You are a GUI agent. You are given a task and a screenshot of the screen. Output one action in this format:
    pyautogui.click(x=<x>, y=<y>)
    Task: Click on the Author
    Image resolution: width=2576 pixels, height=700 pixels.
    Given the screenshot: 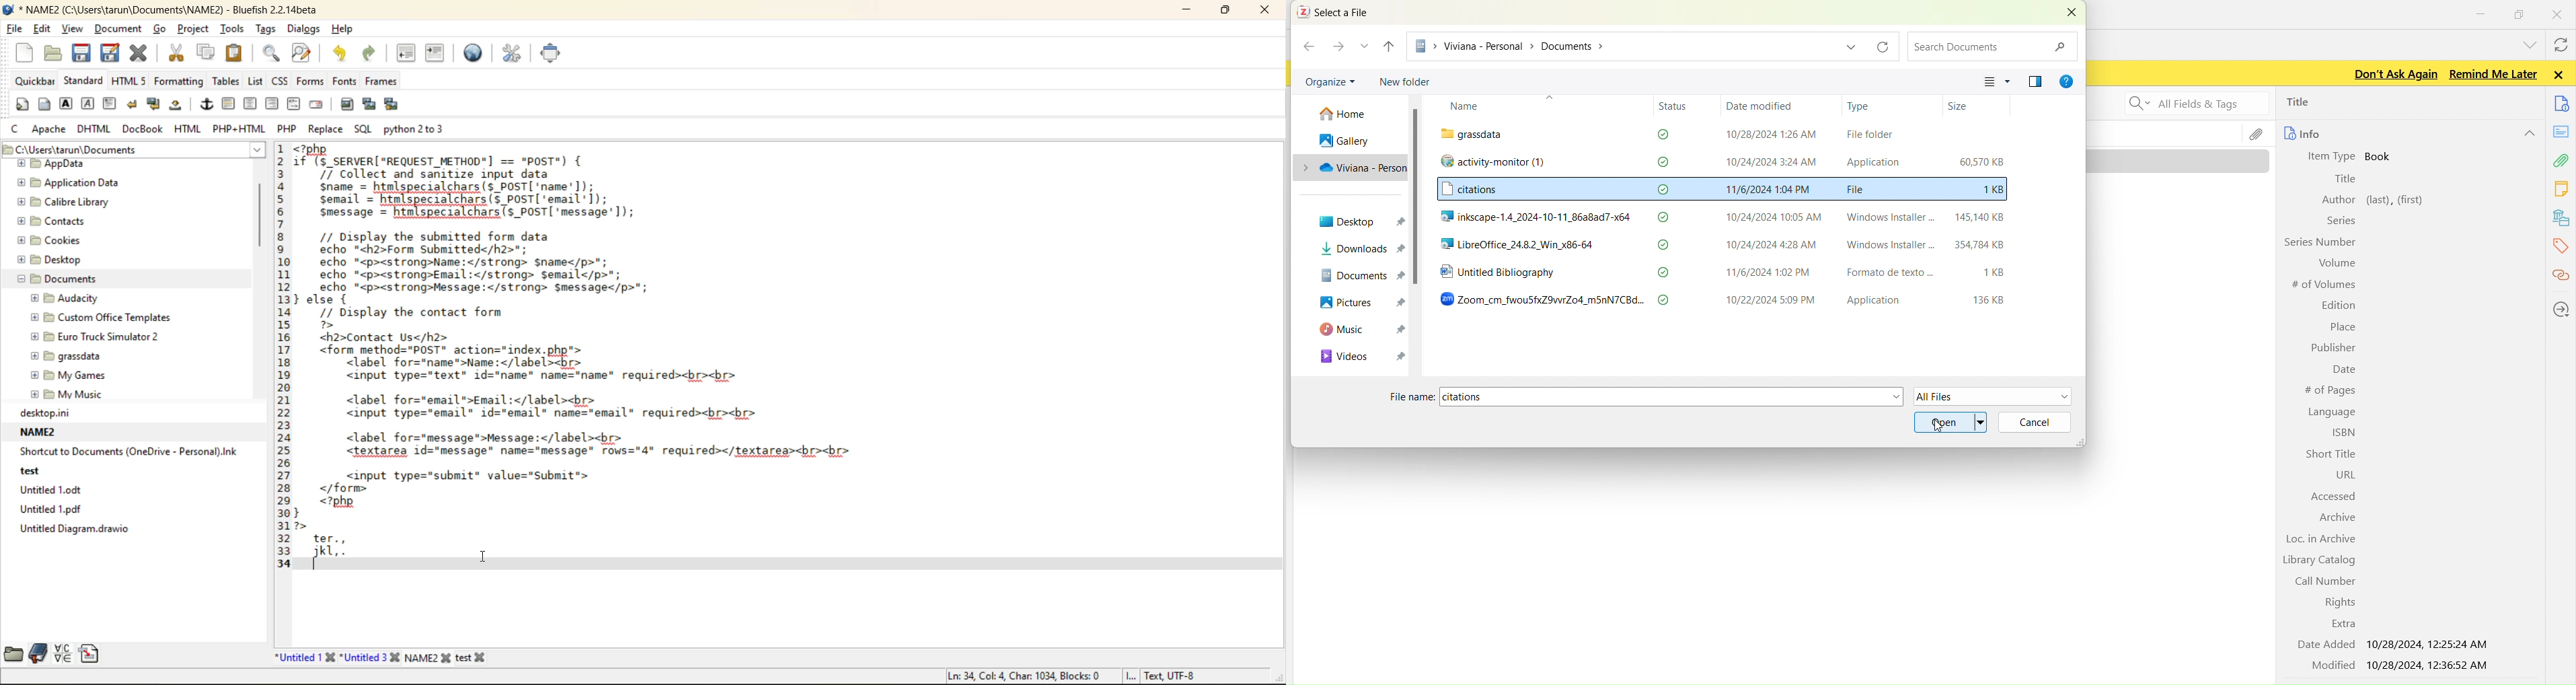 What is the action you would take?
    pyautogui.click(x=2338, y=201)
    